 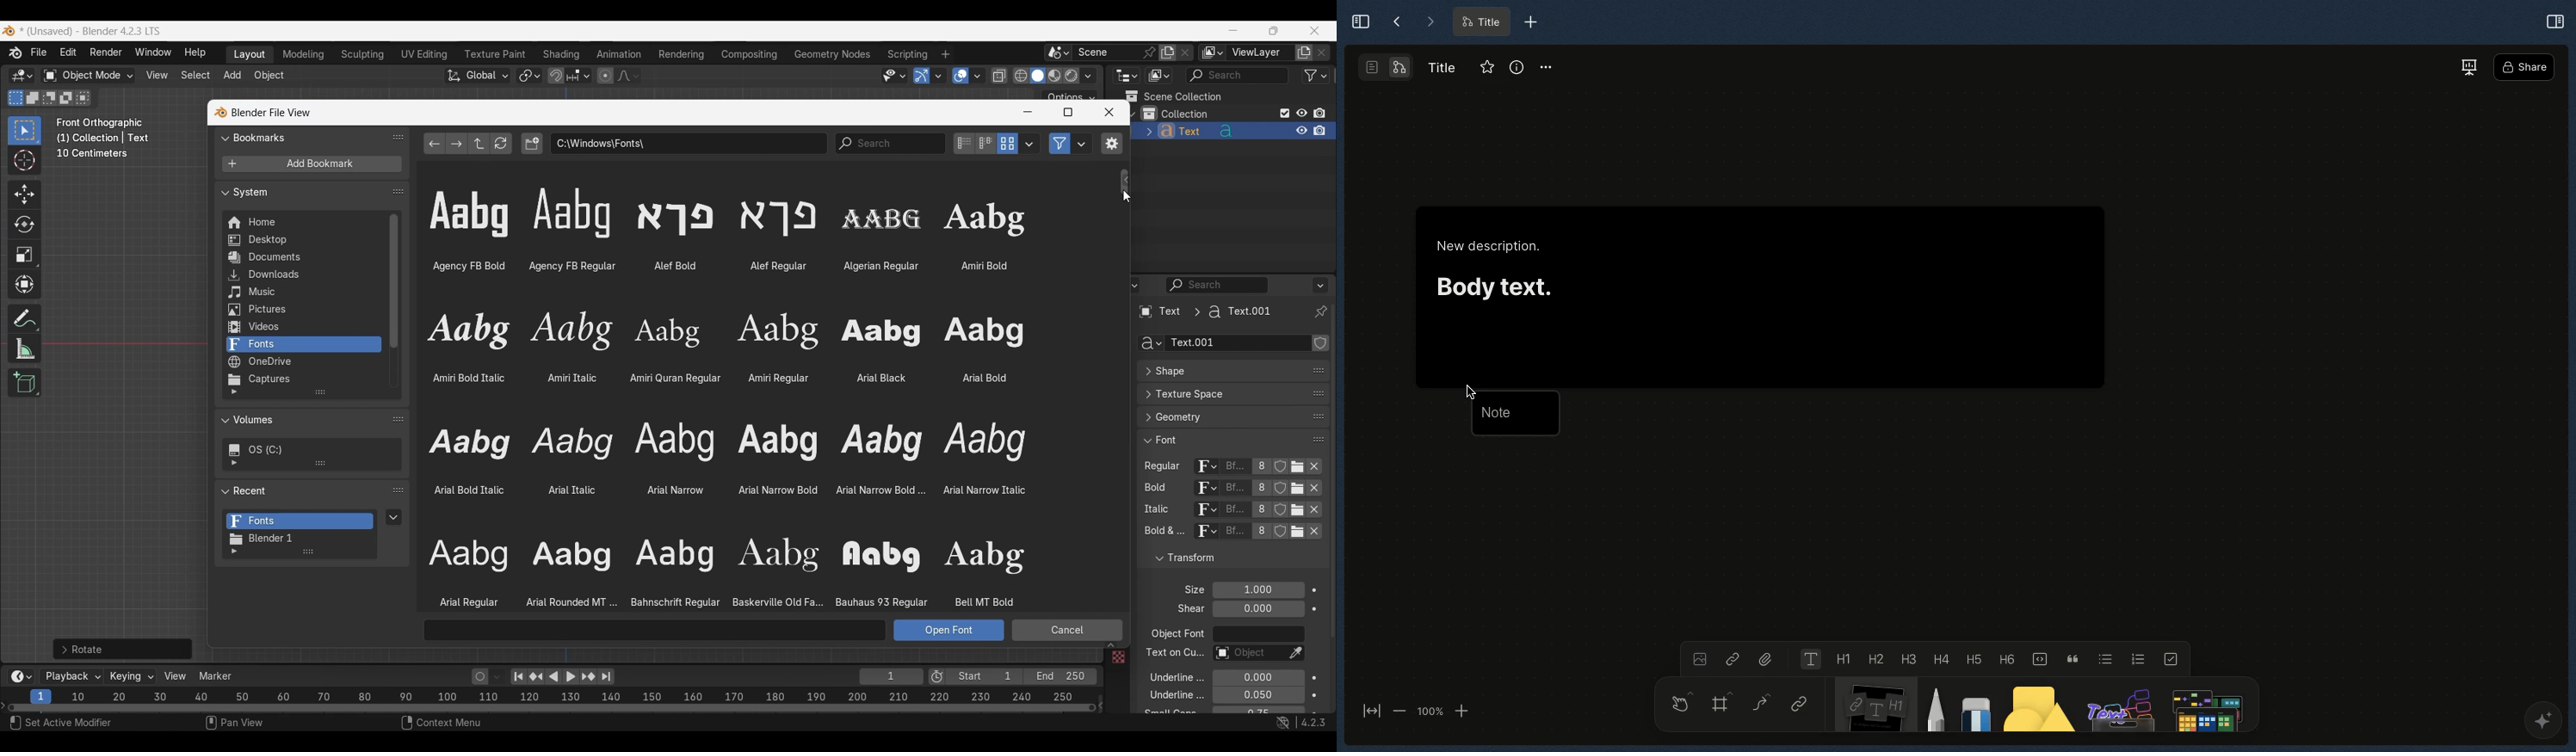 I want to click on File, so click(x=1767, y=657).